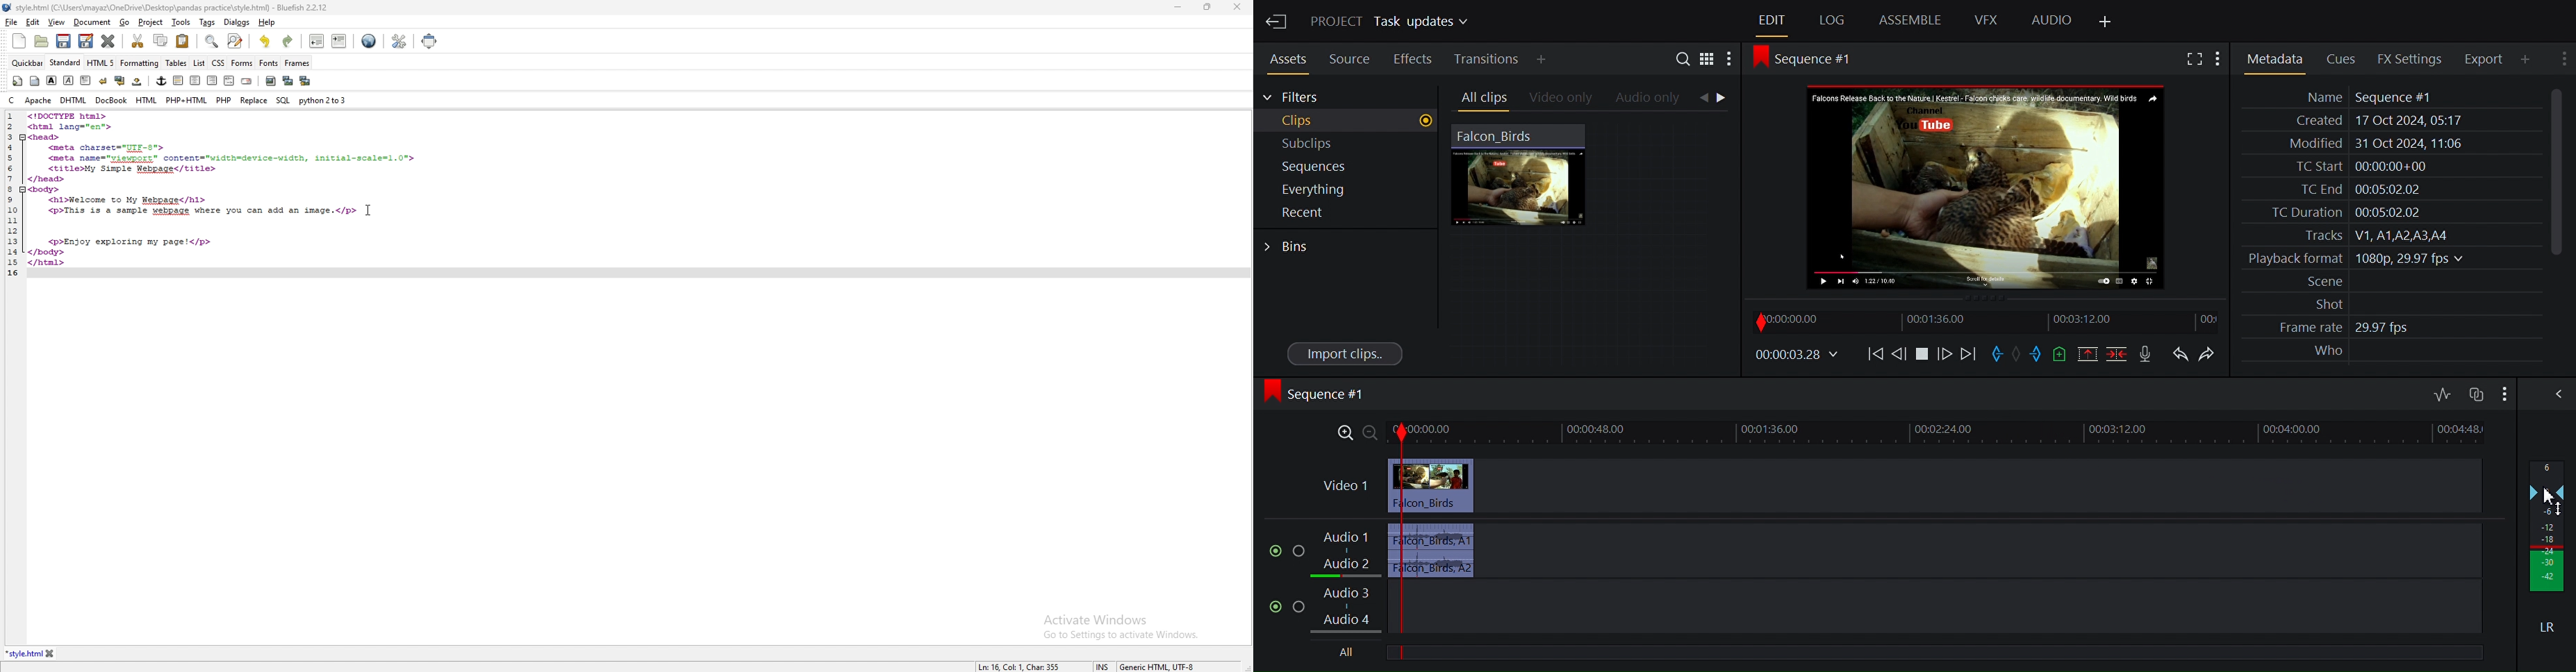  What do you see at coordinates (187, 100) in the screenshot?
I see `php+html` at bounding box center [187, 100].